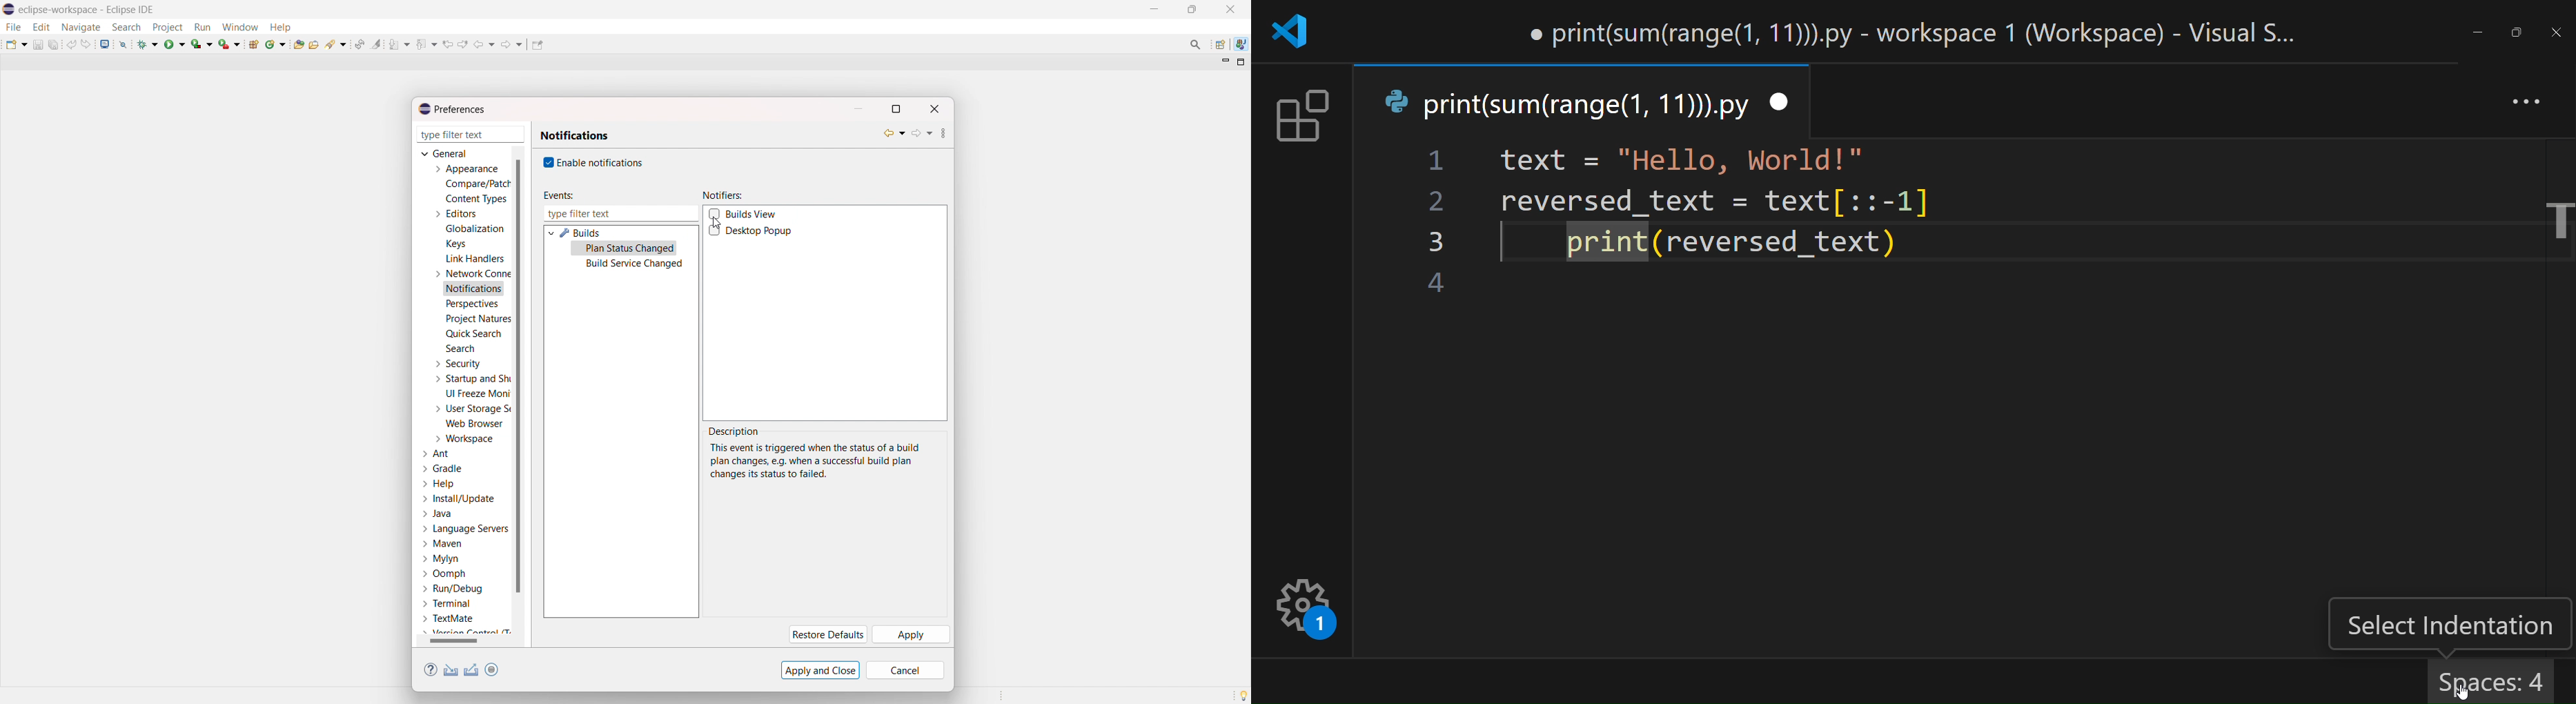  What do you see at coordinates (2559, 32) in the screenshot?
I see `close` at bounding box center [2559, 32].